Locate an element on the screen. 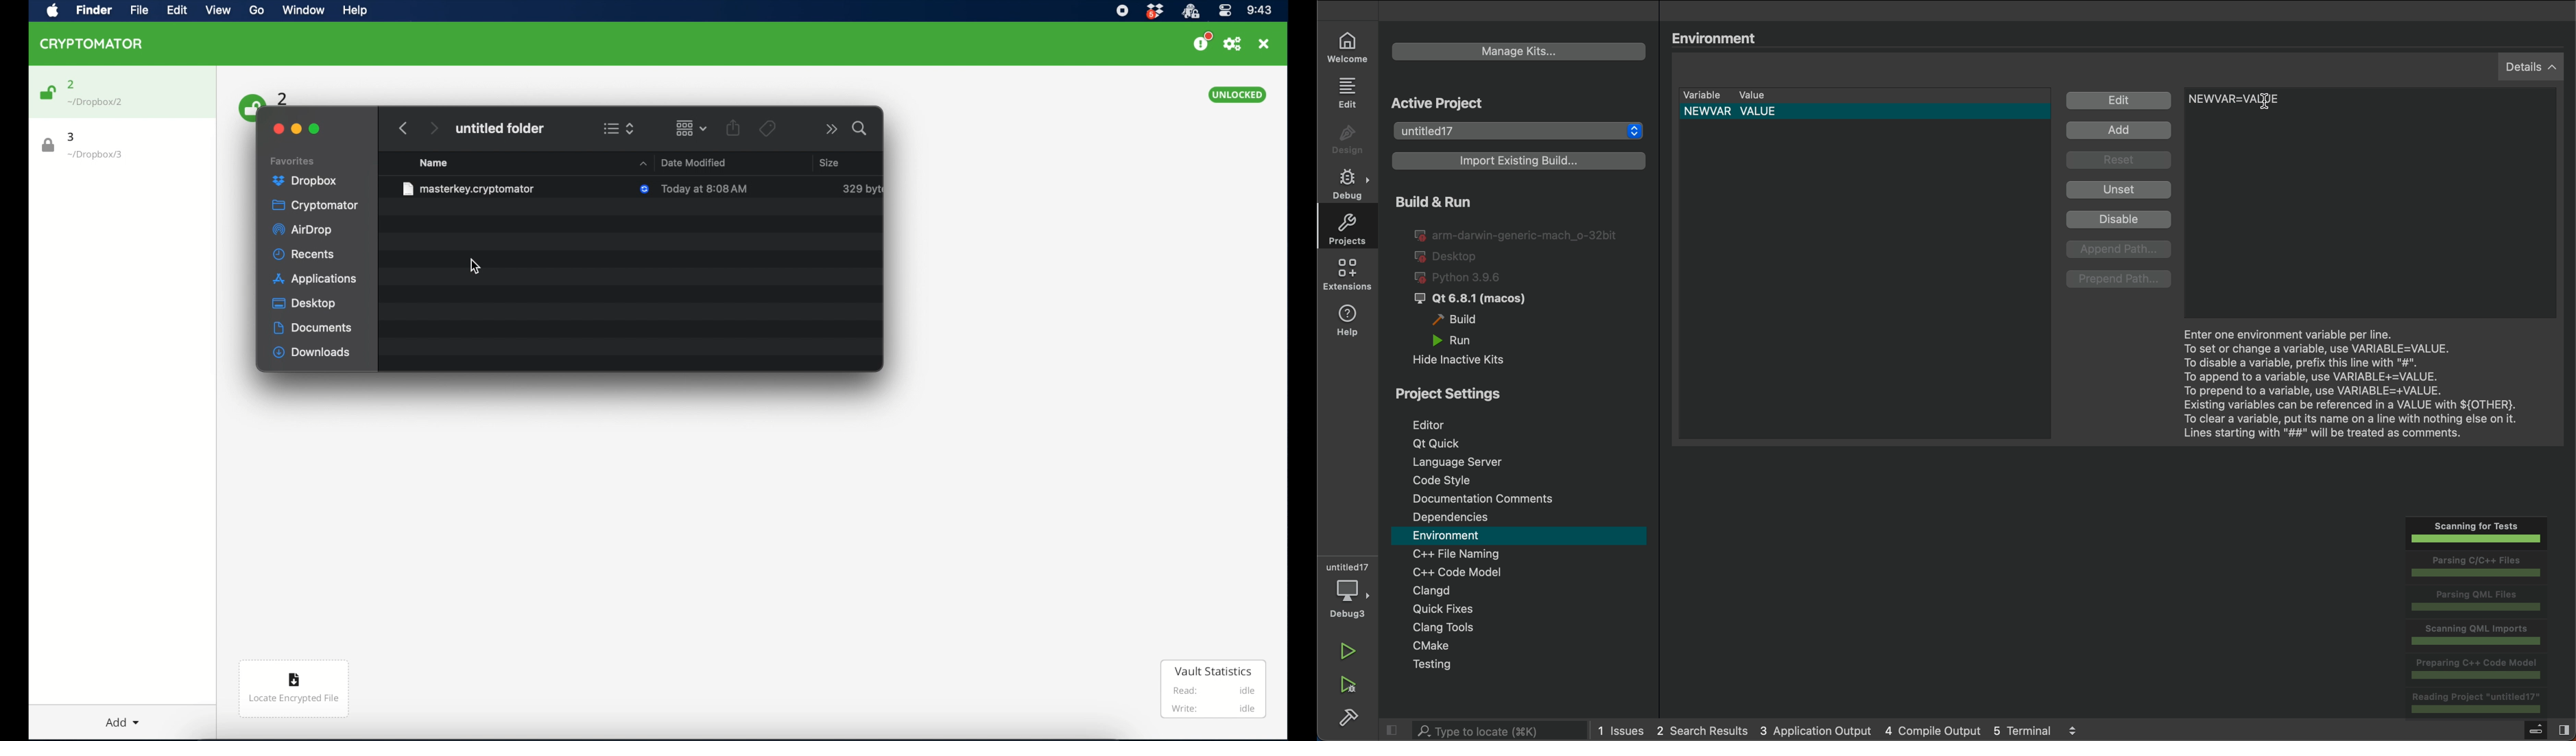  build is located at coordinates (1463, 320).